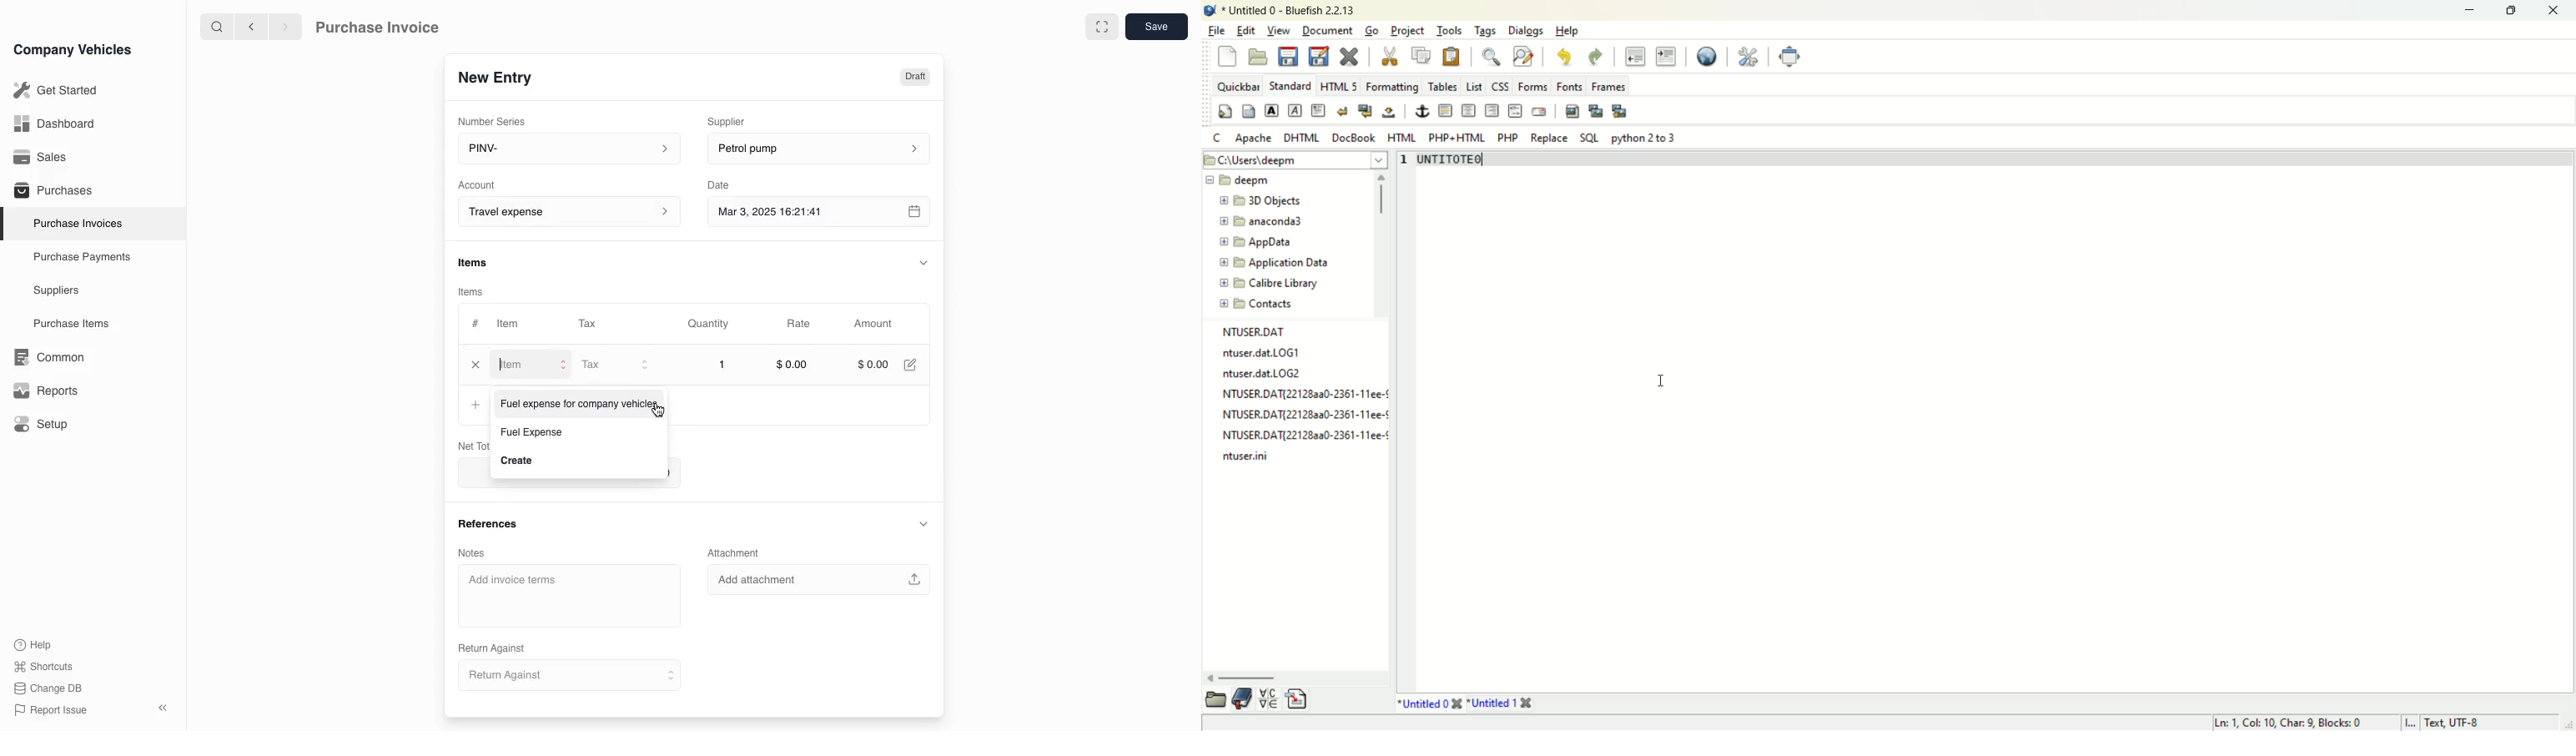  I want to click on Account, so click(477, 184).